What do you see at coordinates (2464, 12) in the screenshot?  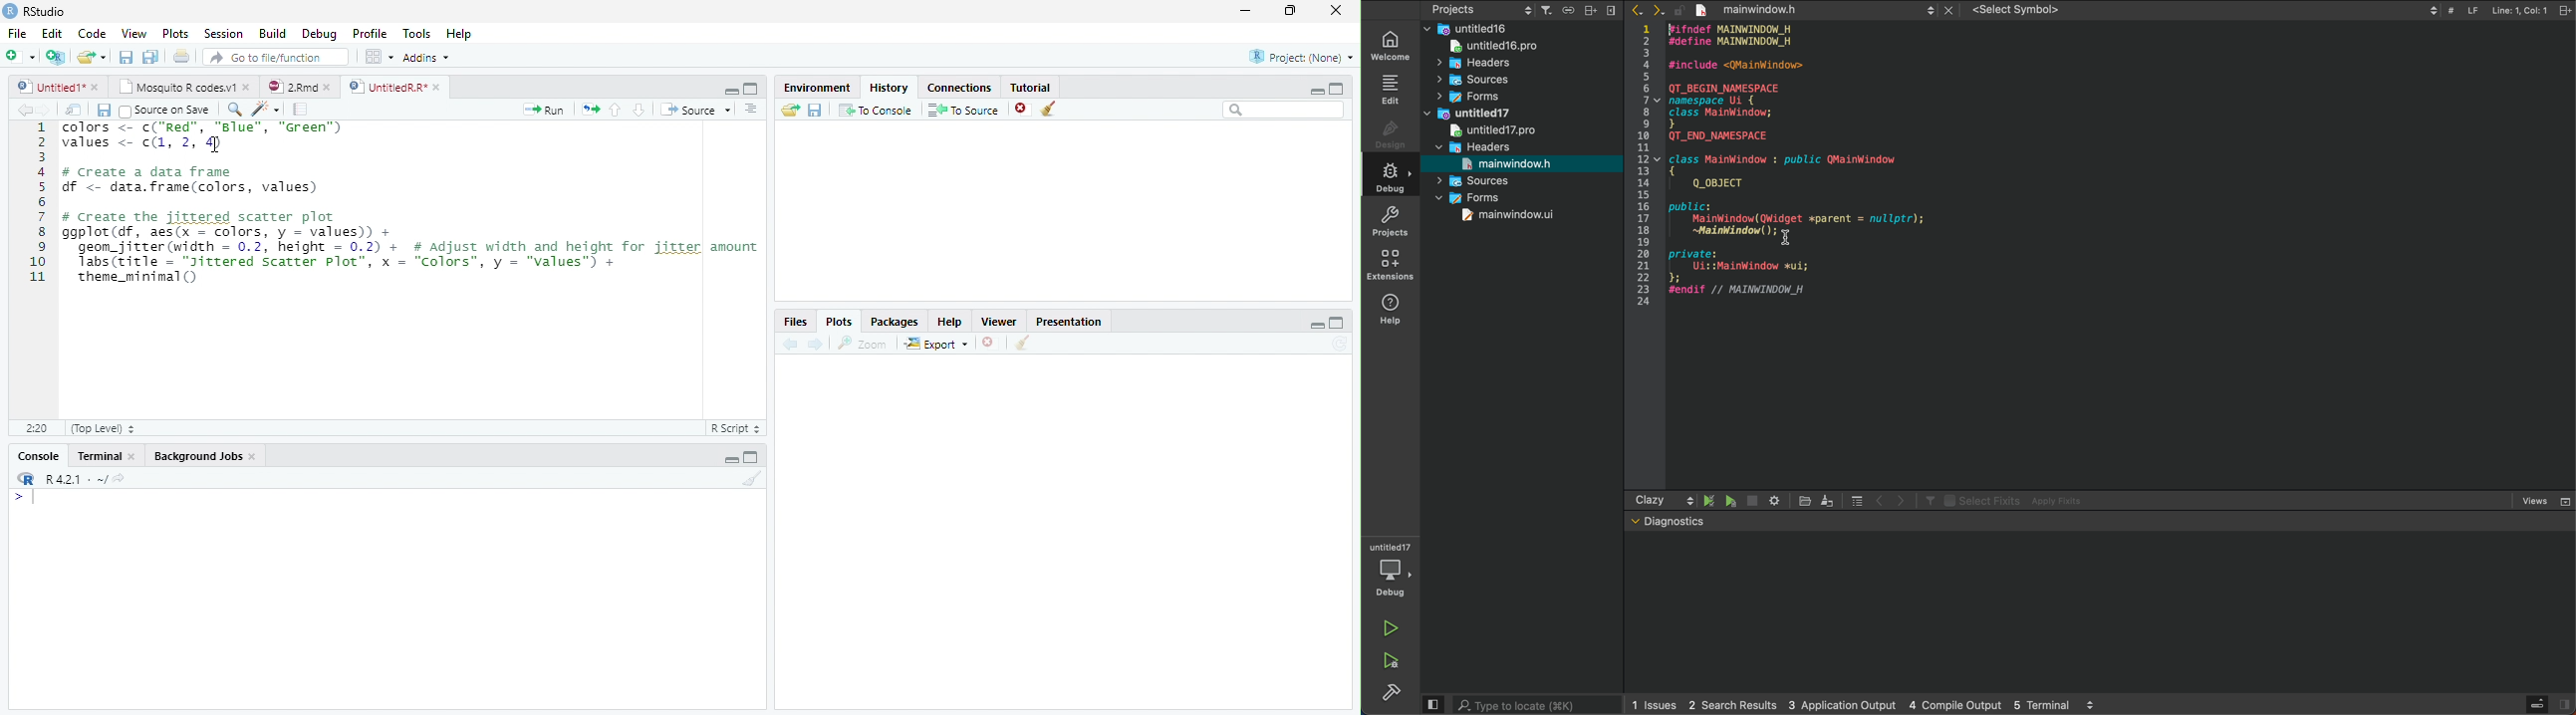 I see `# LF` at bounding box center [2464, 12].